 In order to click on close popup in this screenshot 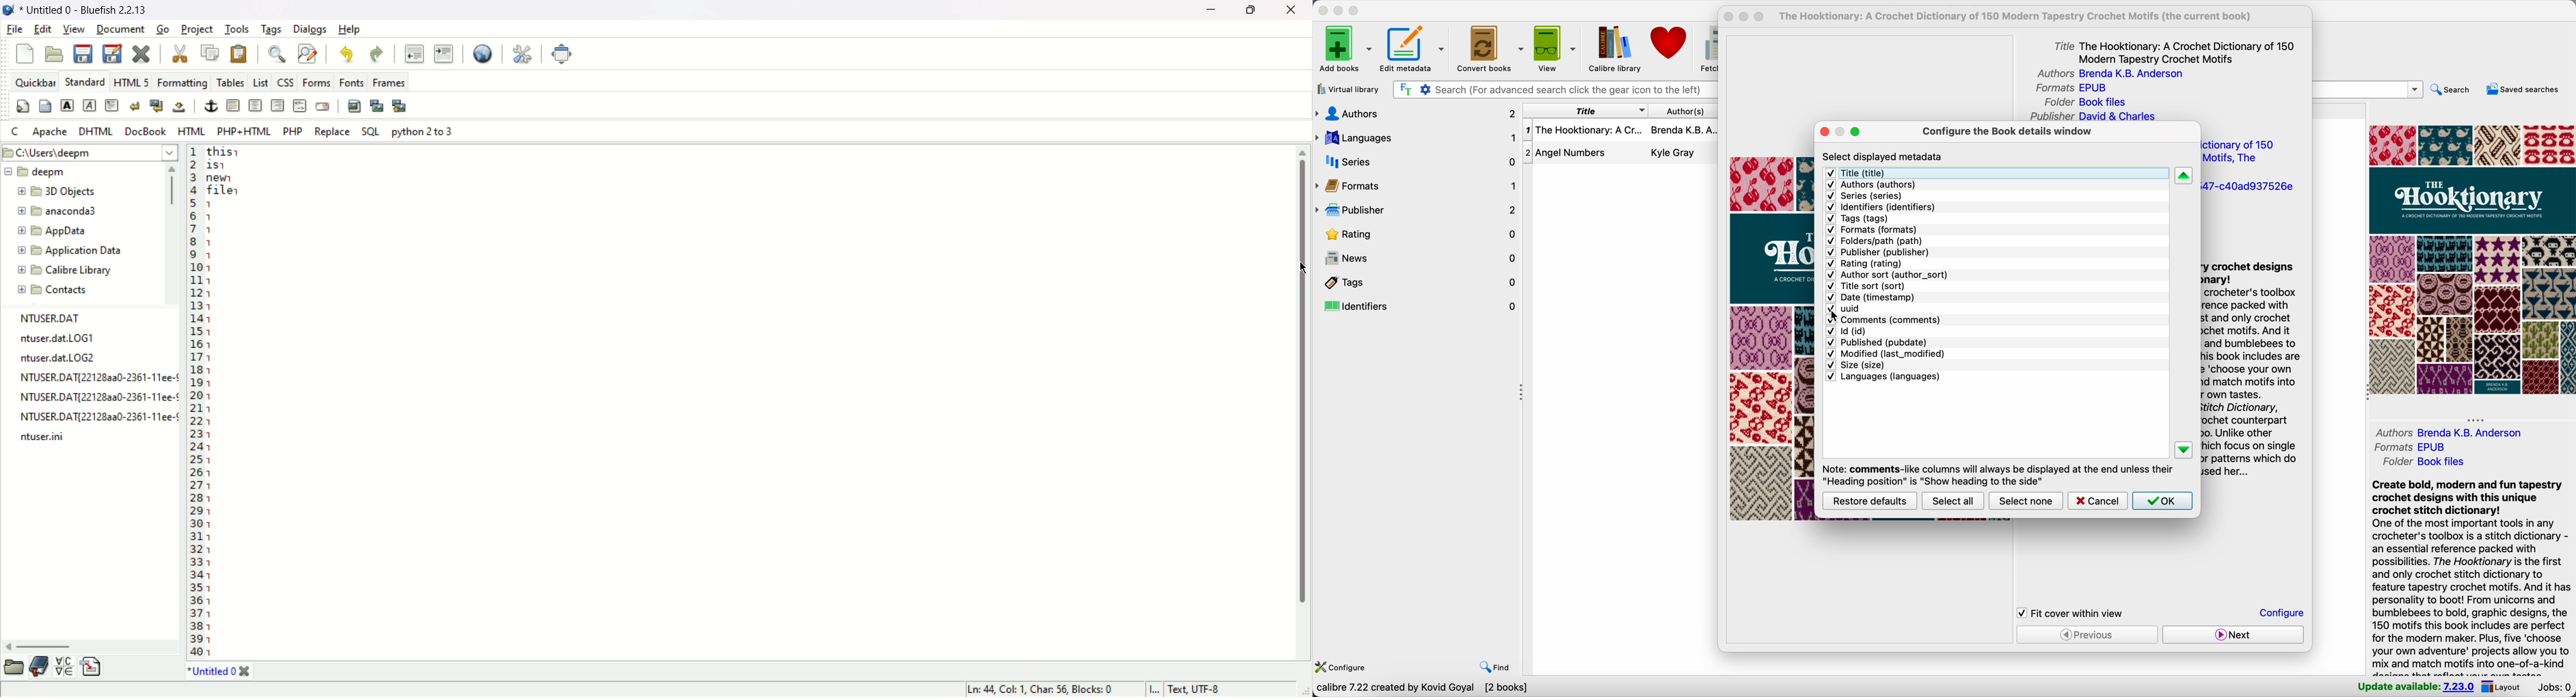, I will do `click(1729, 17)`.